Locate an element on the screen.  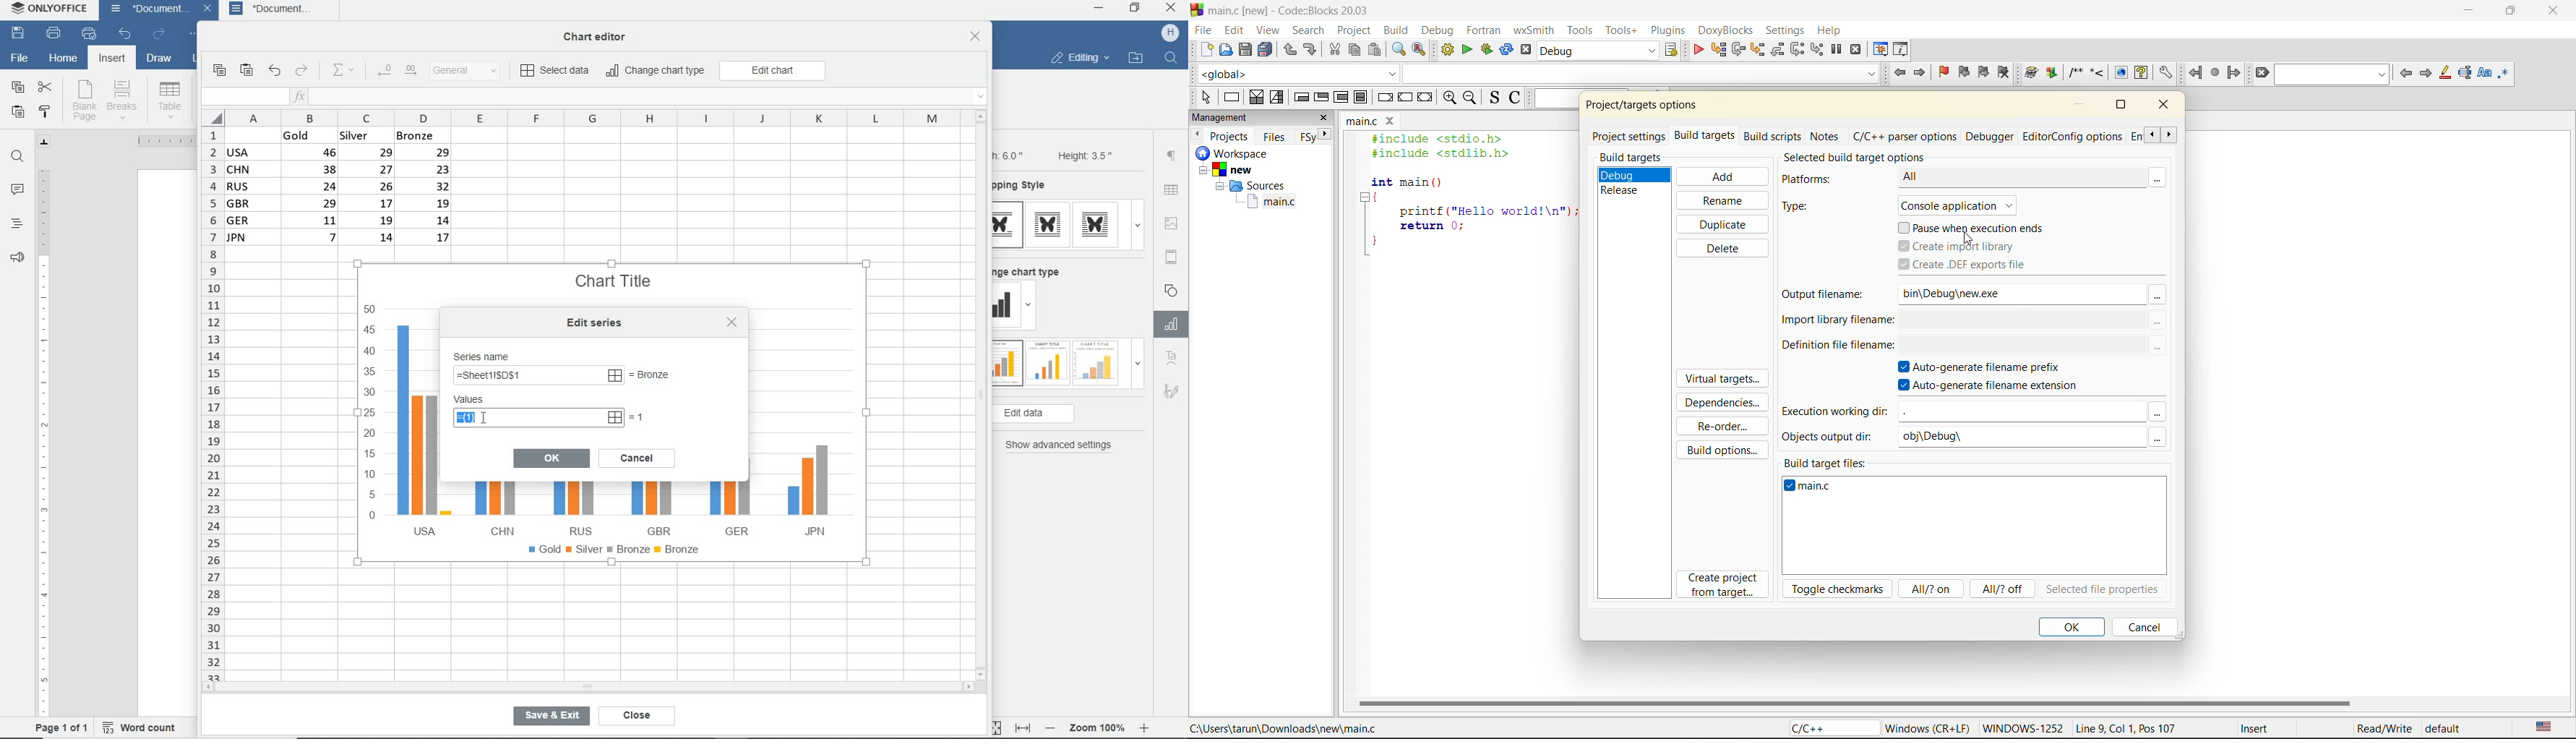
ok is located at coordinates (552, 457).